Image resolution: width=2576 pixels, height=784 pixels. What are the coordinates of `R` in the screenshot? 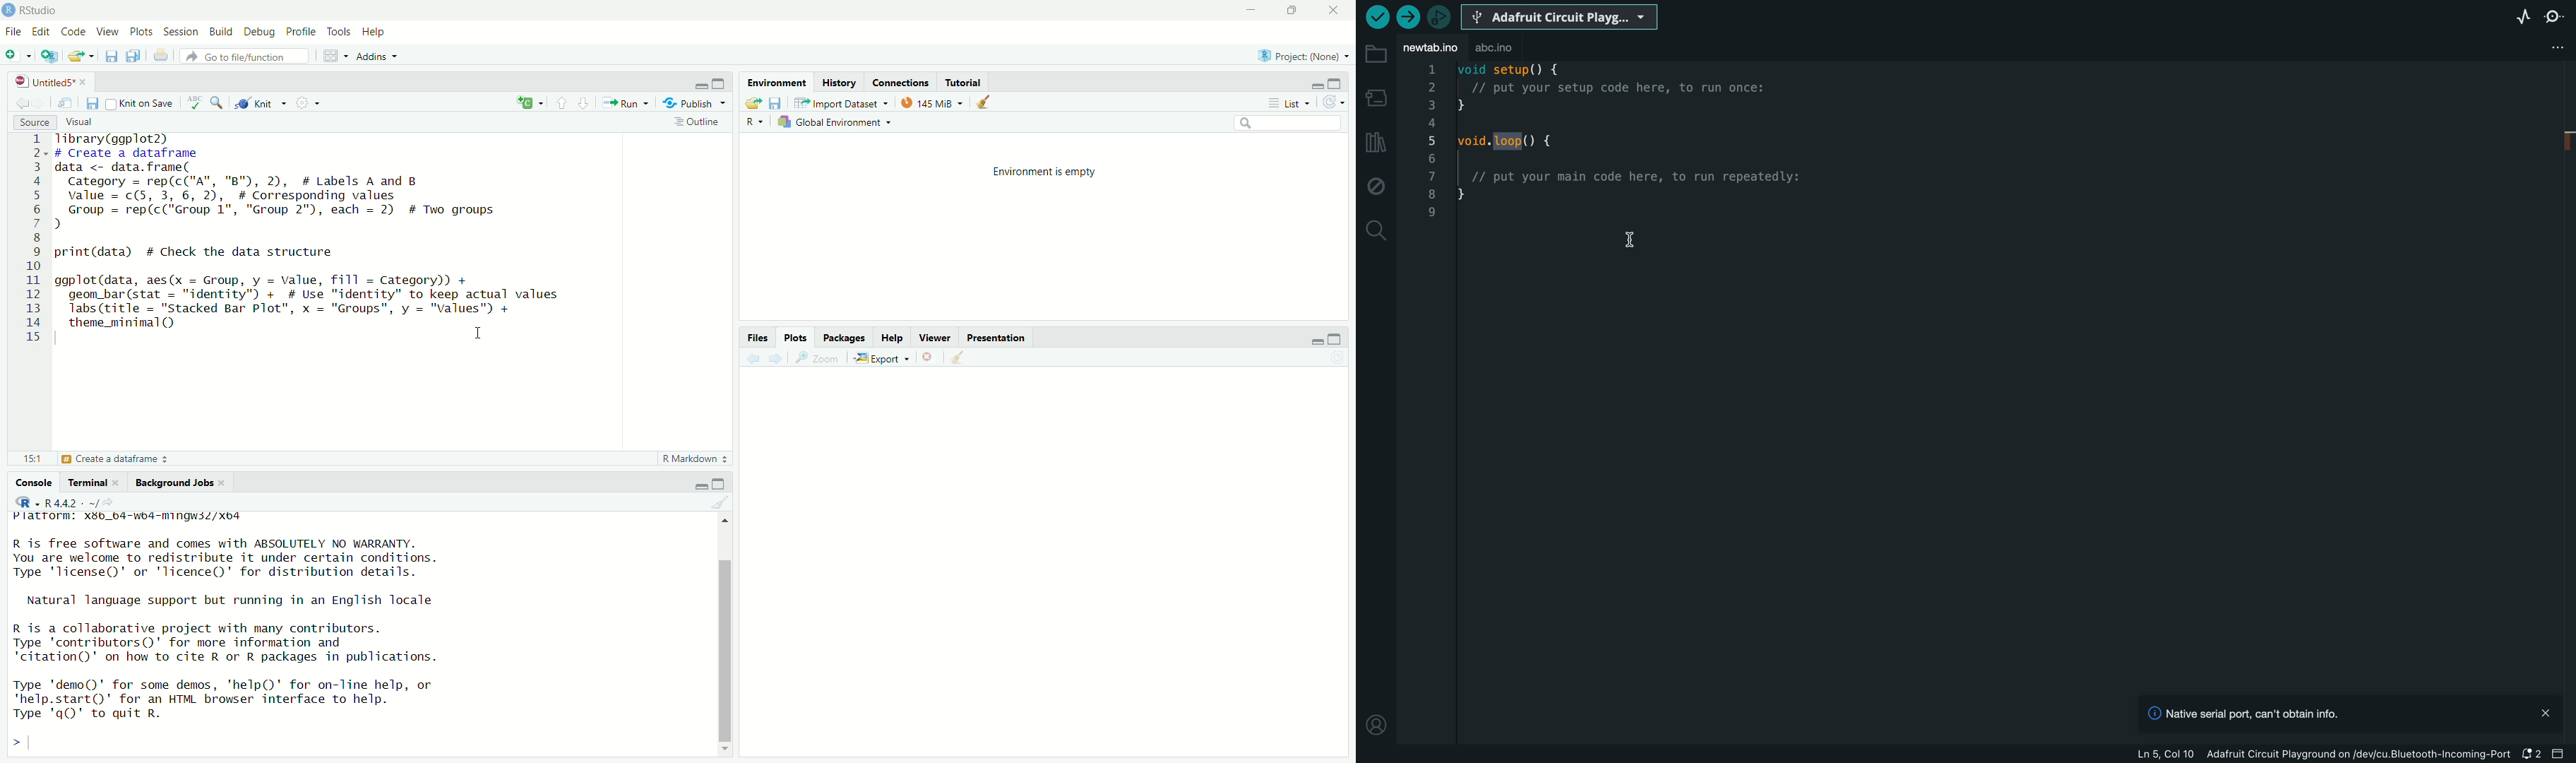 It's located at (755, 122).